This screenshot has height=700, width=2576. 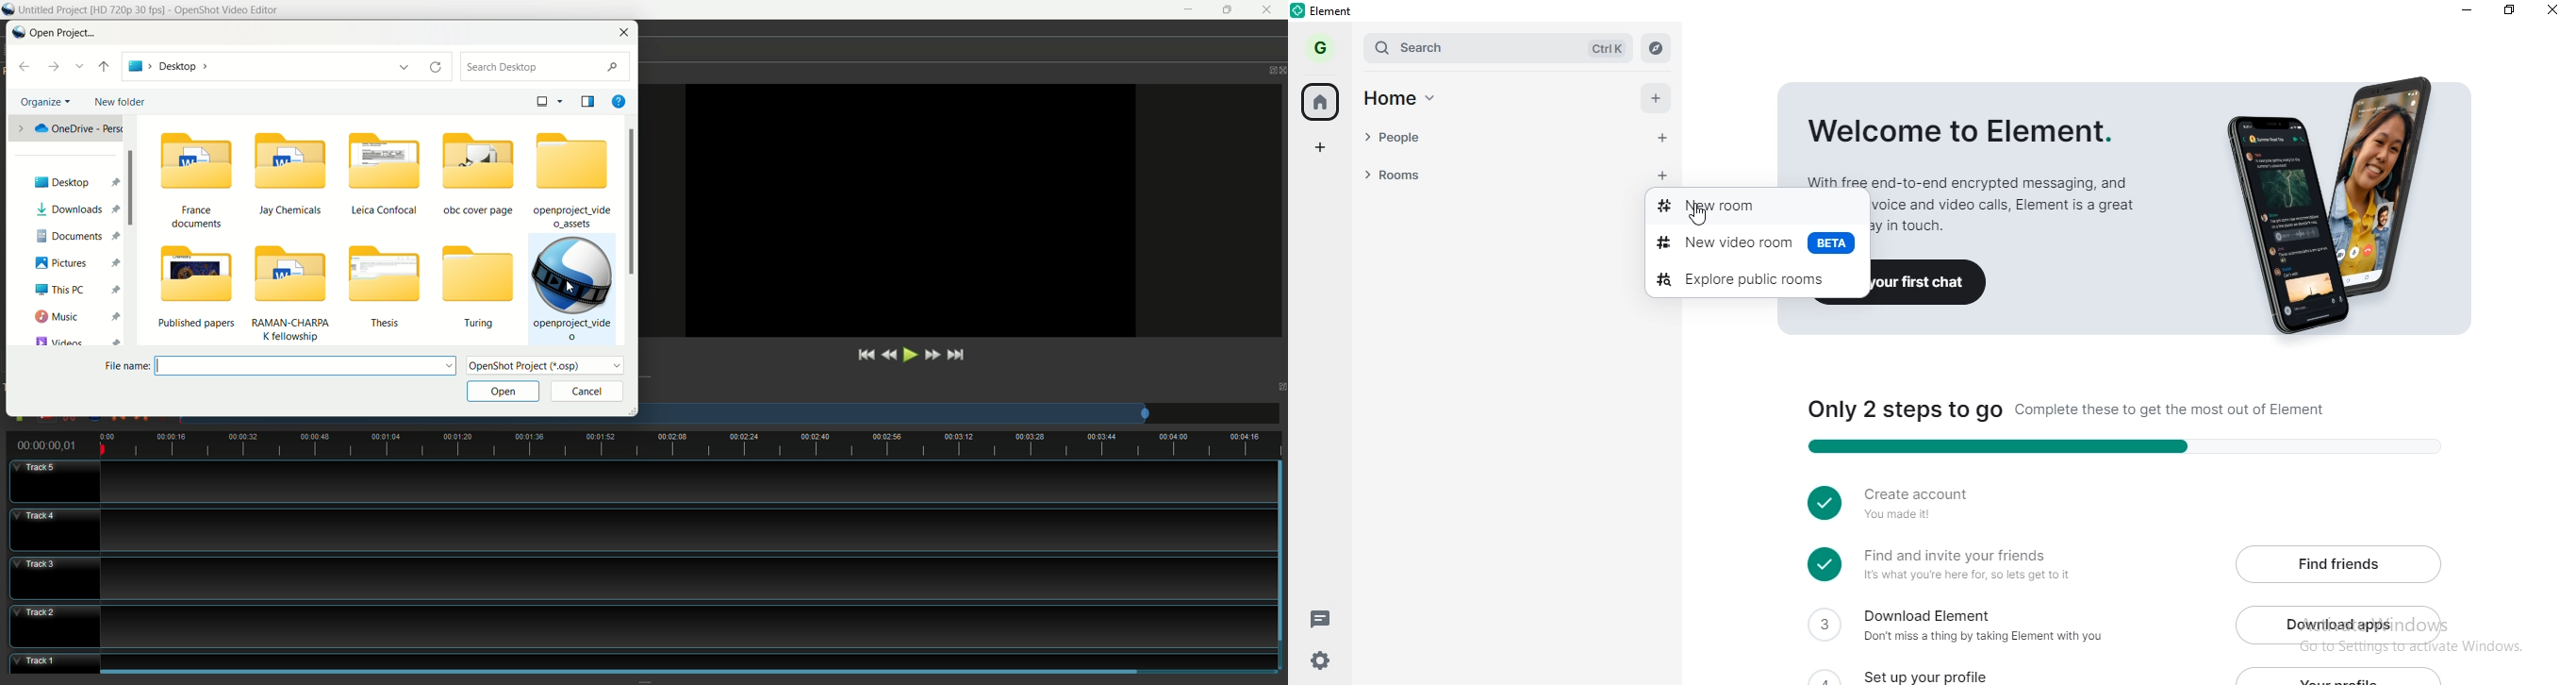 I want to click on download elements, so click(x=1969, y=628).